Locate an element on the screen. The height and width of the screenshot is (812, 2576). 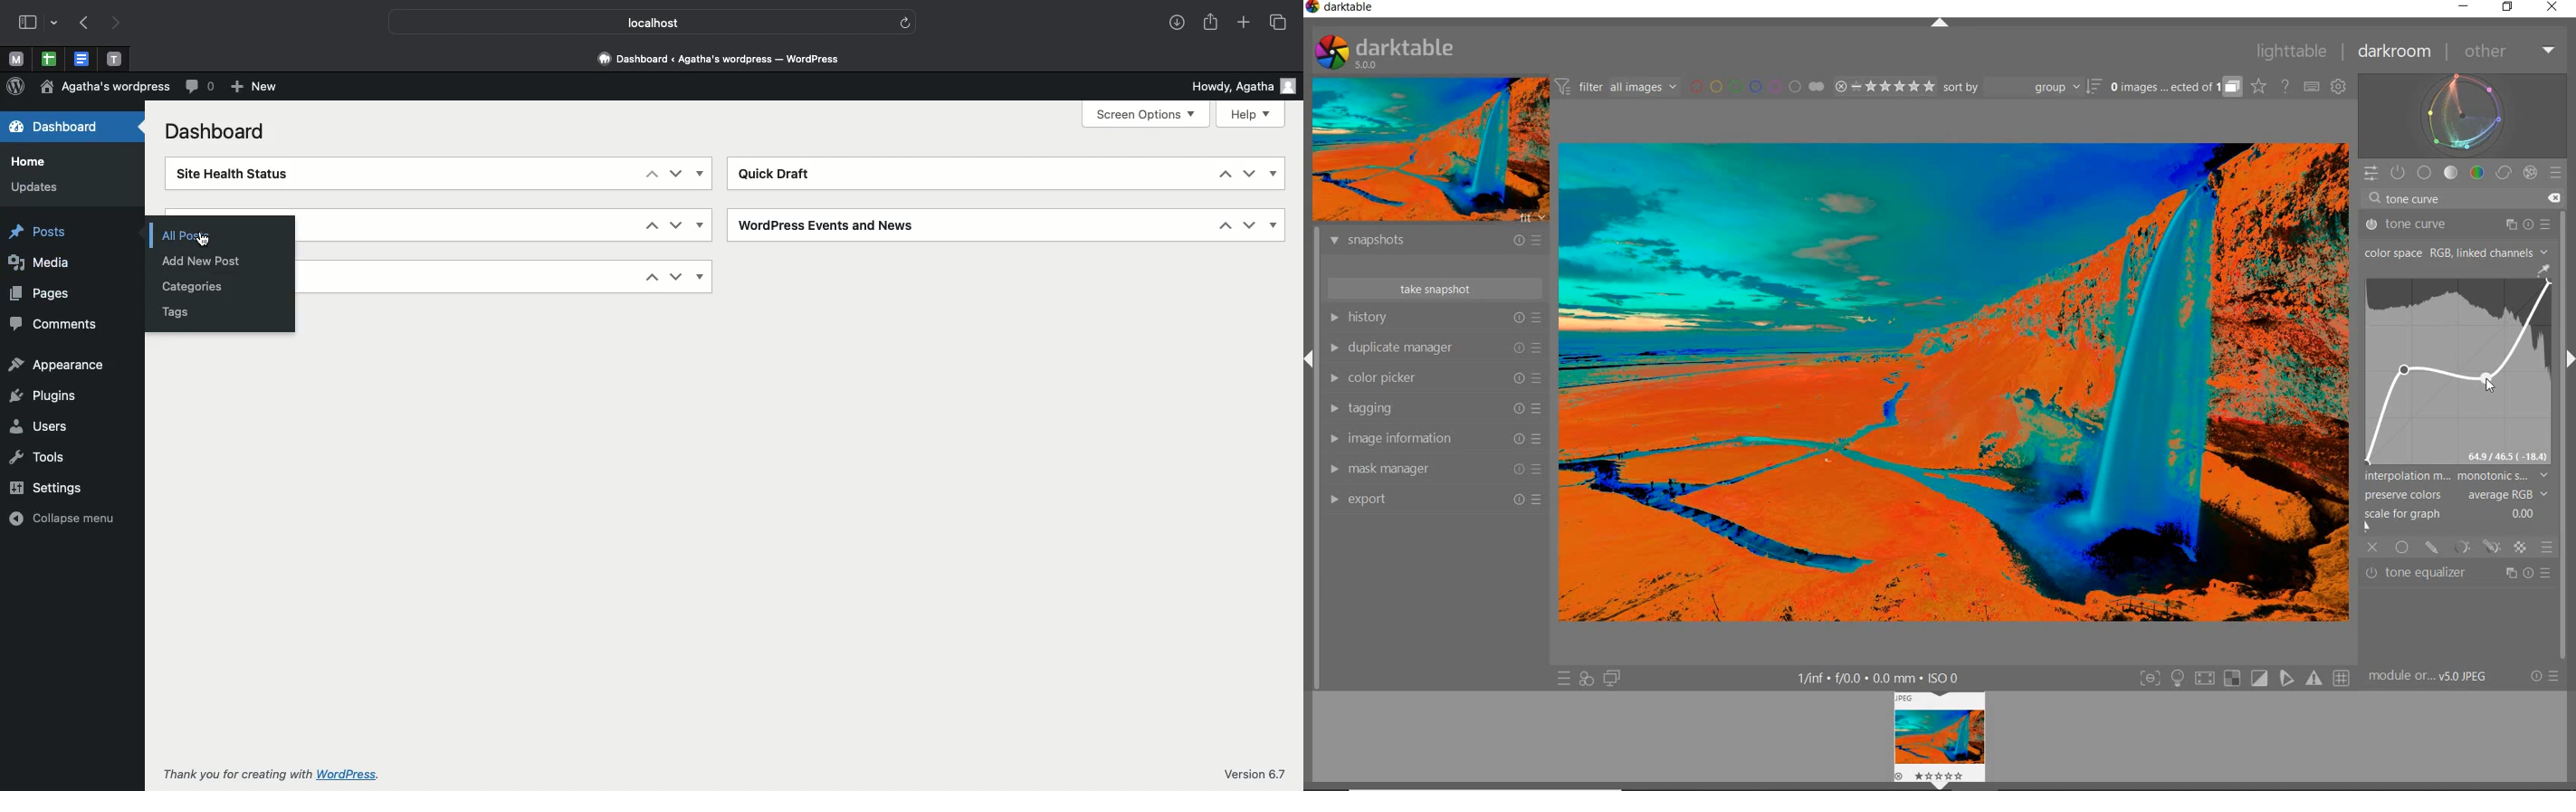
tagging is located at coordinates (1434, 408).